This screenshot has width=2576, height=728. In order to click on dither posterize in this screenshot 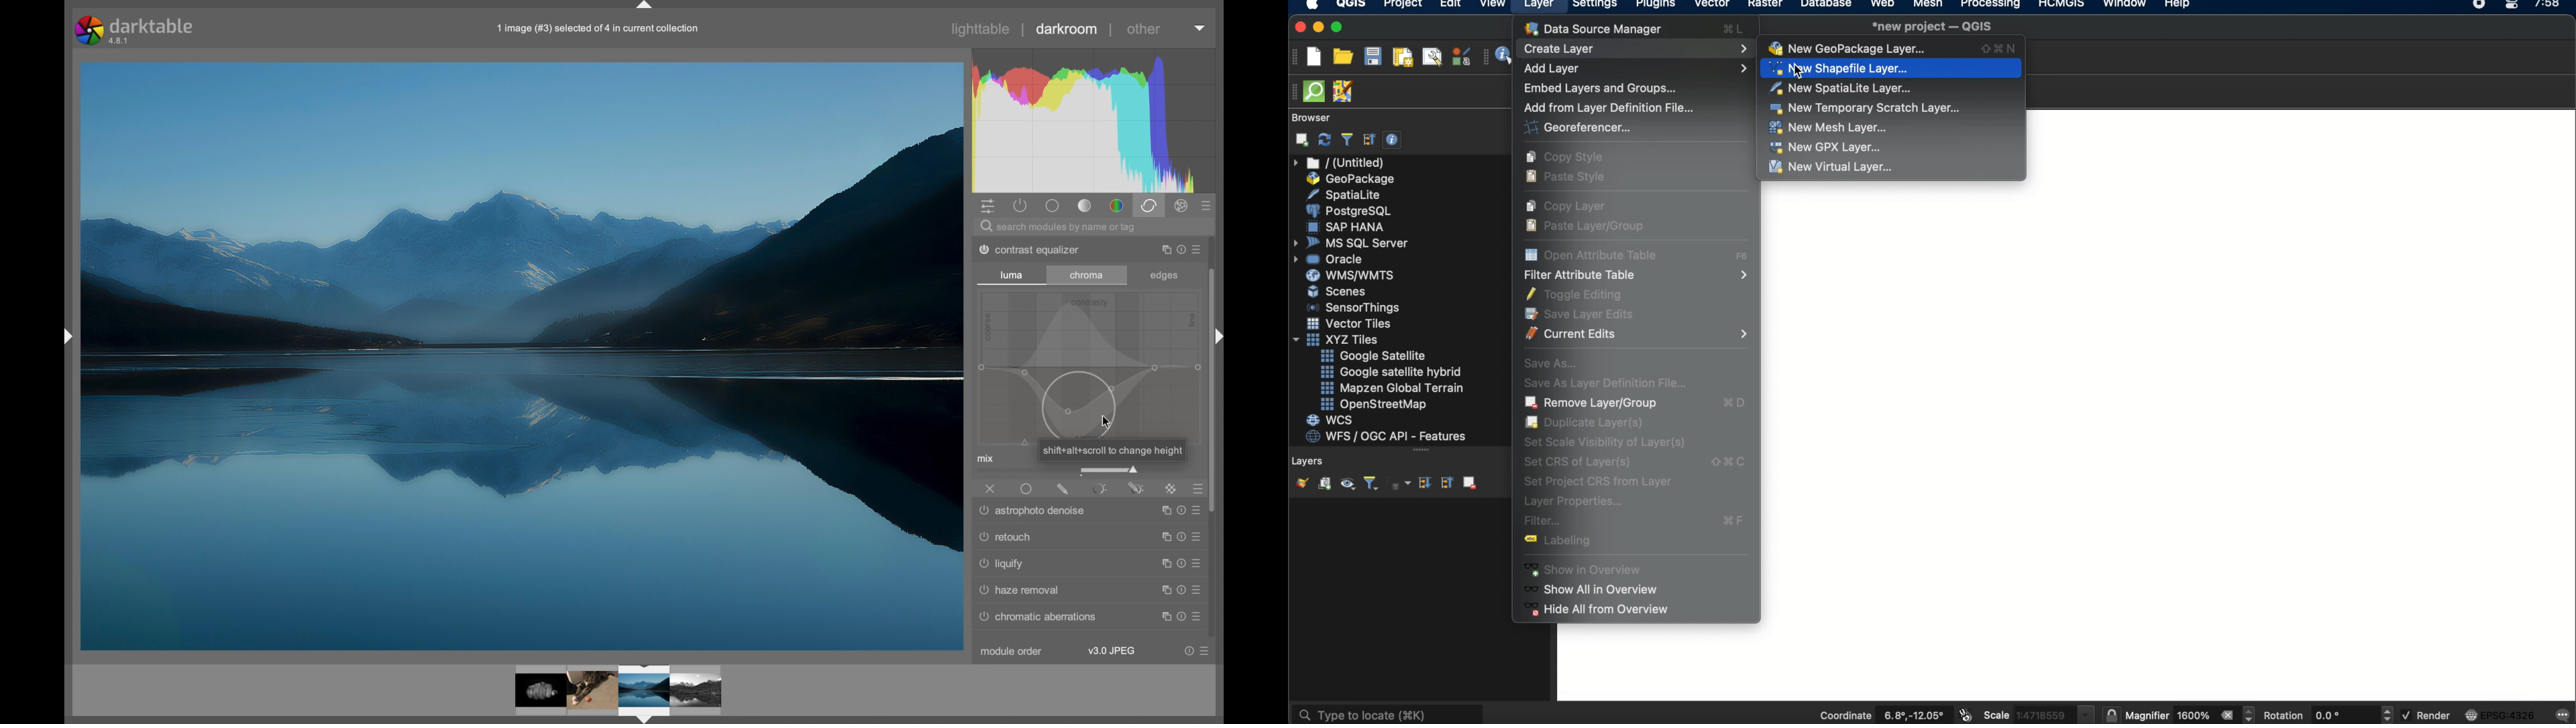, I will do `click(1030, 249)`.